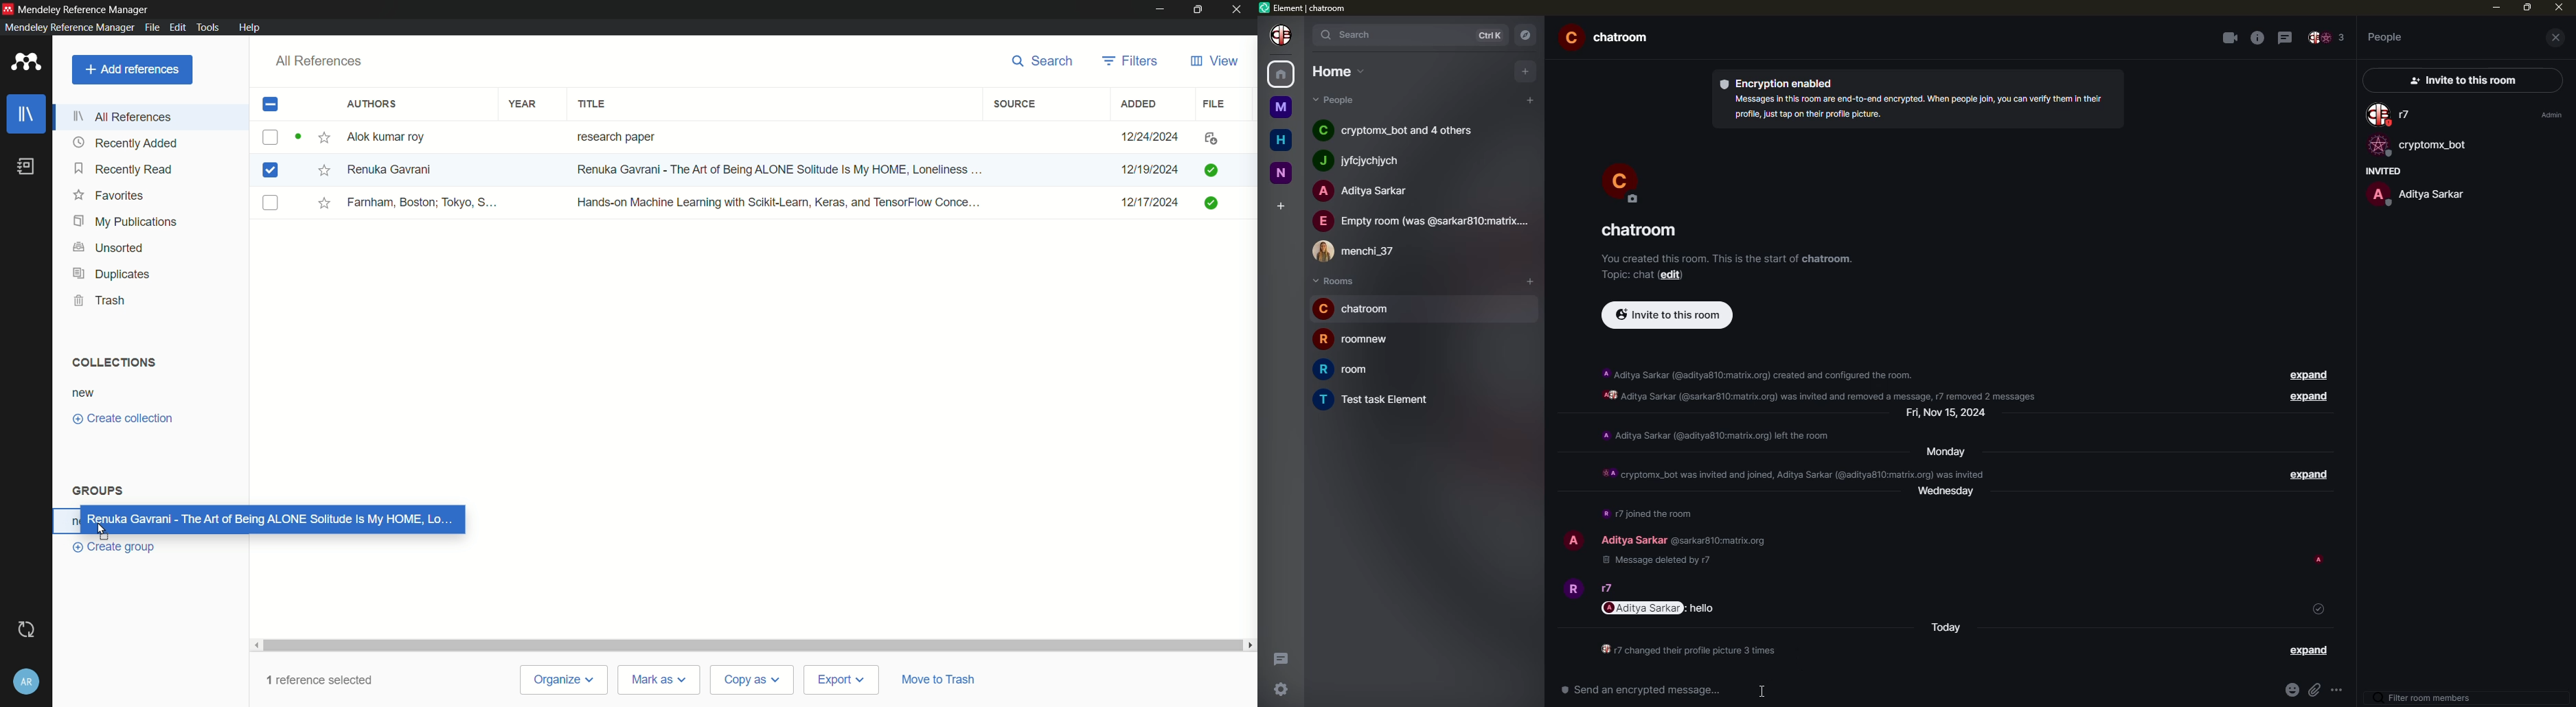 The width and height of the screenshot is (2576, 728). Describe the element at coordinates (1625, 275) in the screenshot. I see `topic` at that location.